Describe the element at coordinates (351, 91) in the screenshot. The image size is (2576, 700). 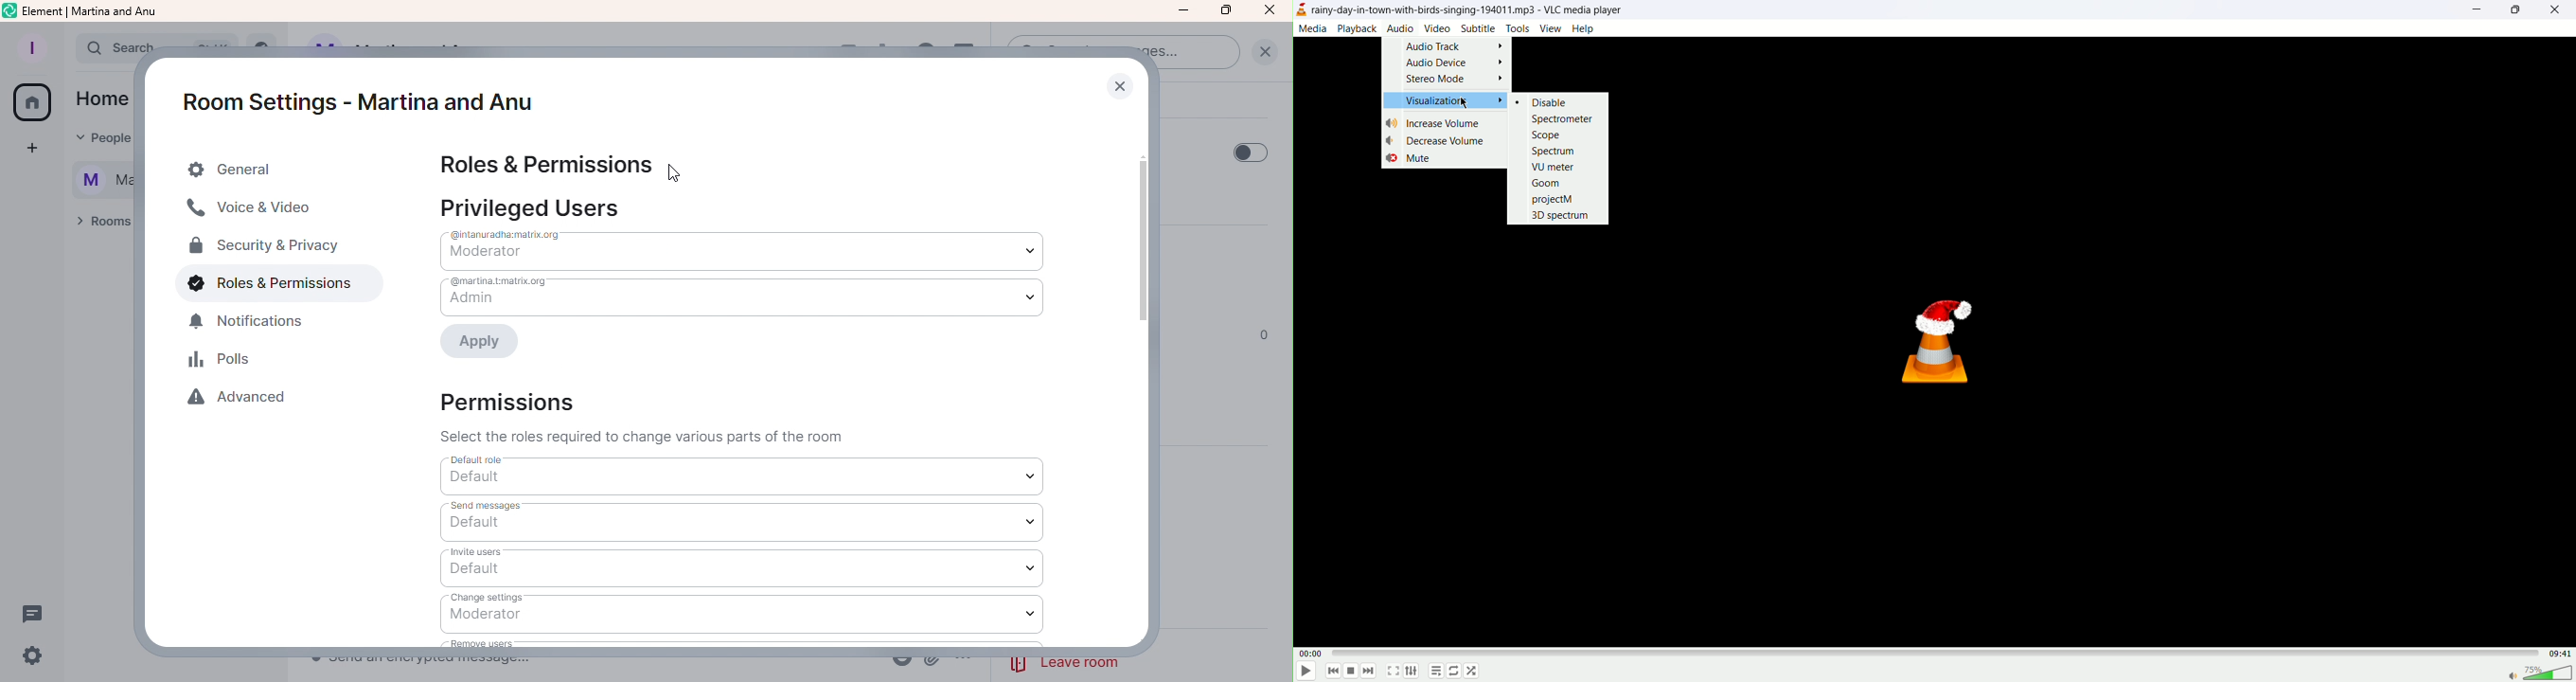
I see `Room settings - Martina and Anu` at that location.